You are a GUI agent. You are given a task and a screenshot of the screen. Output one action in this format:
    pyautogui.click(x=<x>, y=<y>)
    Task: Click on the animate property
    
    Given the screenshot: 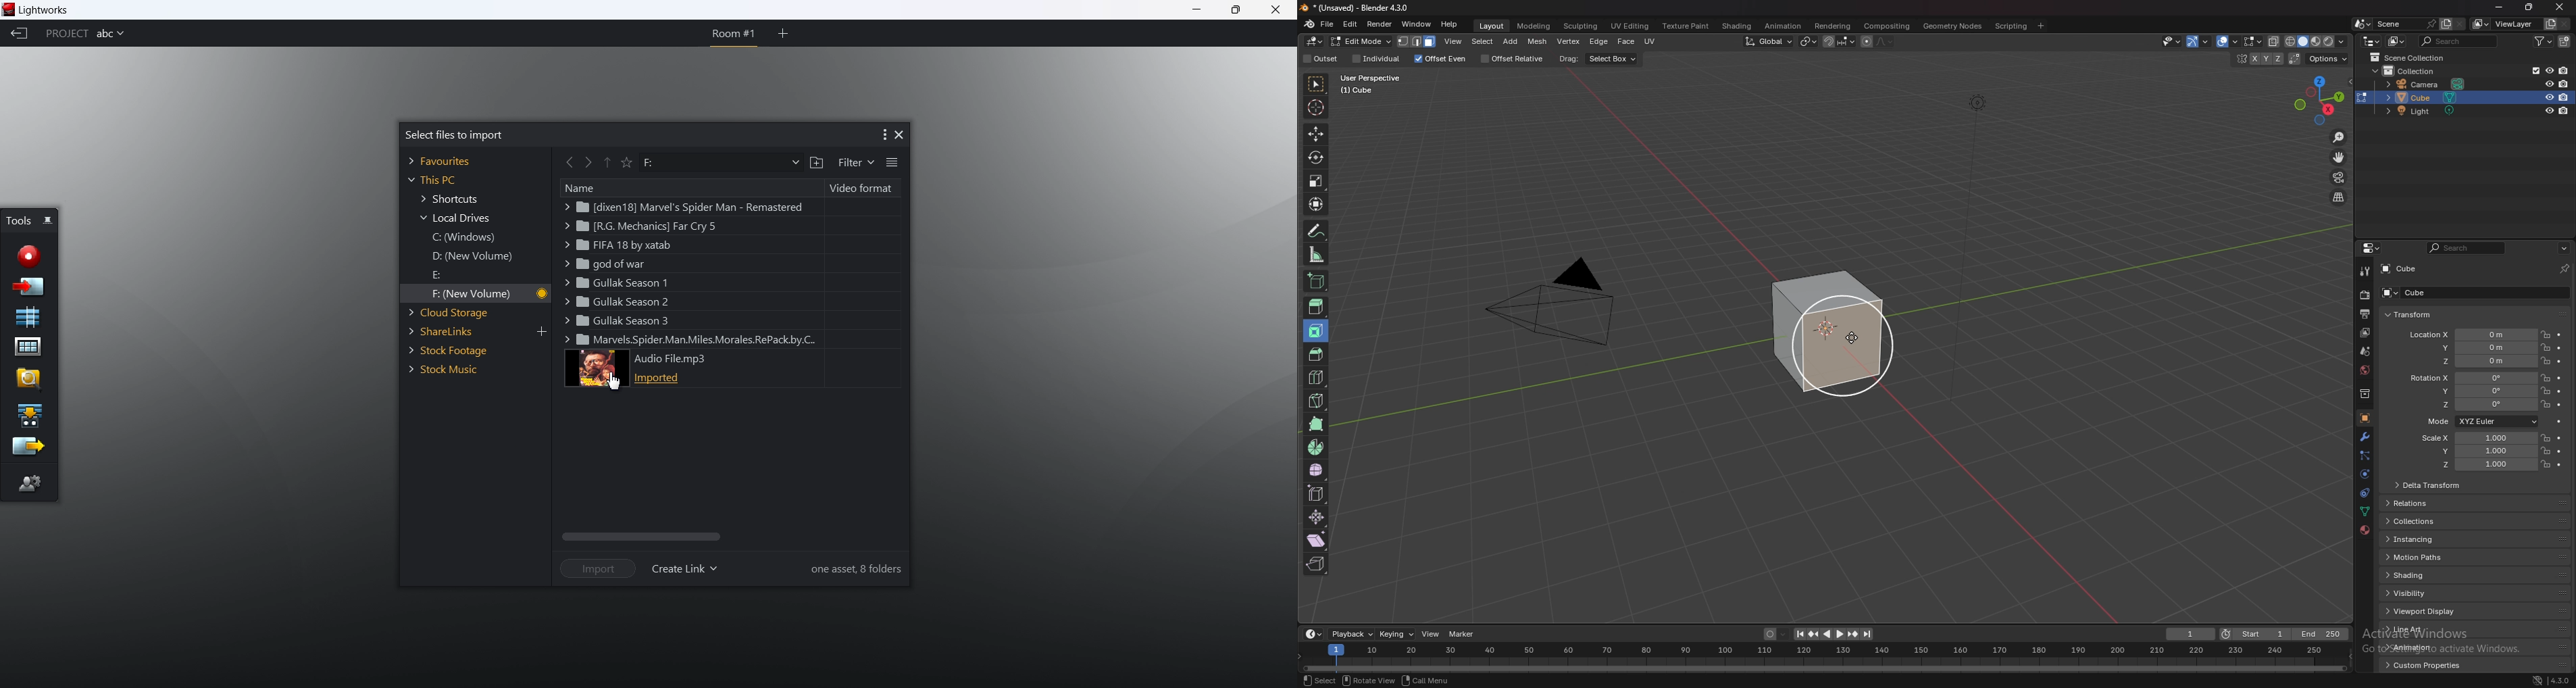 What is the action you would take?
    pyautogui.click(x=2561, y=465)
    